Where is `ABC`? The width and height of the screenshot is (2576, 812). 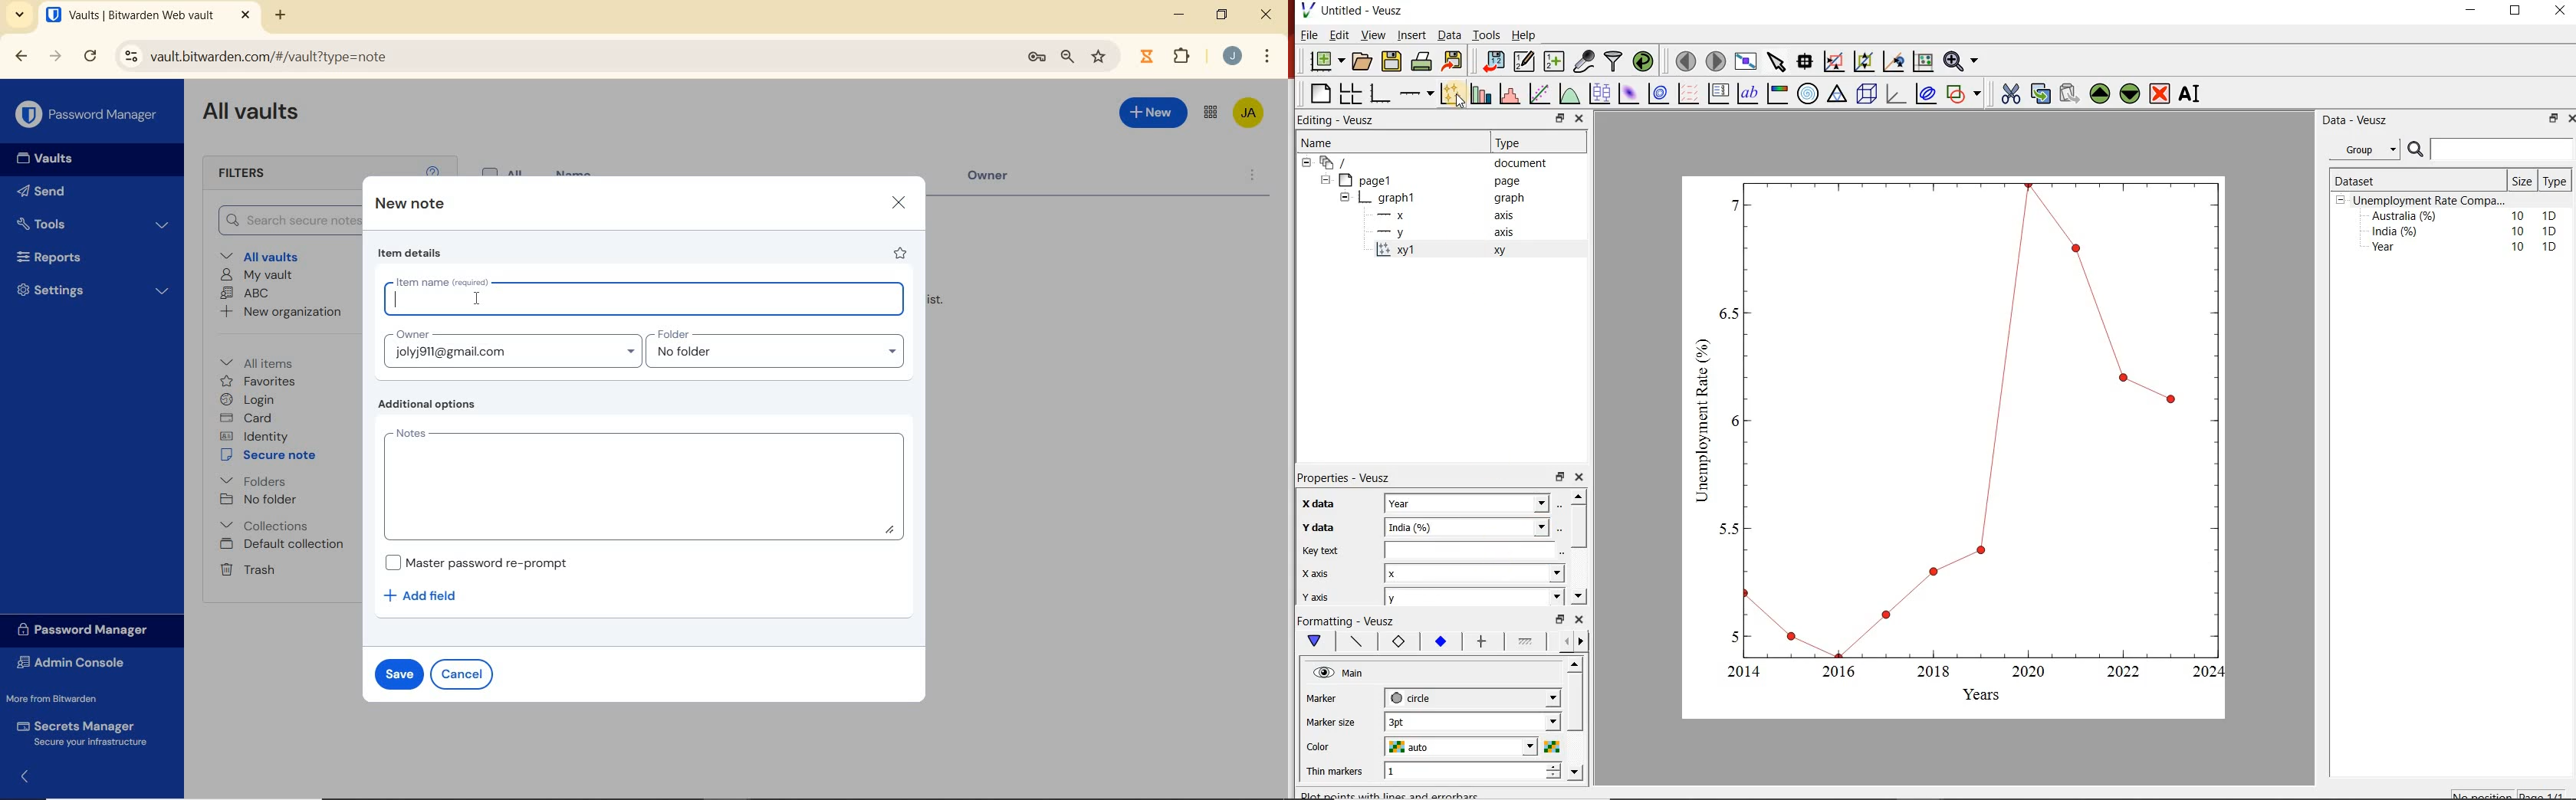
ABC is located at coordinates (245, 294).